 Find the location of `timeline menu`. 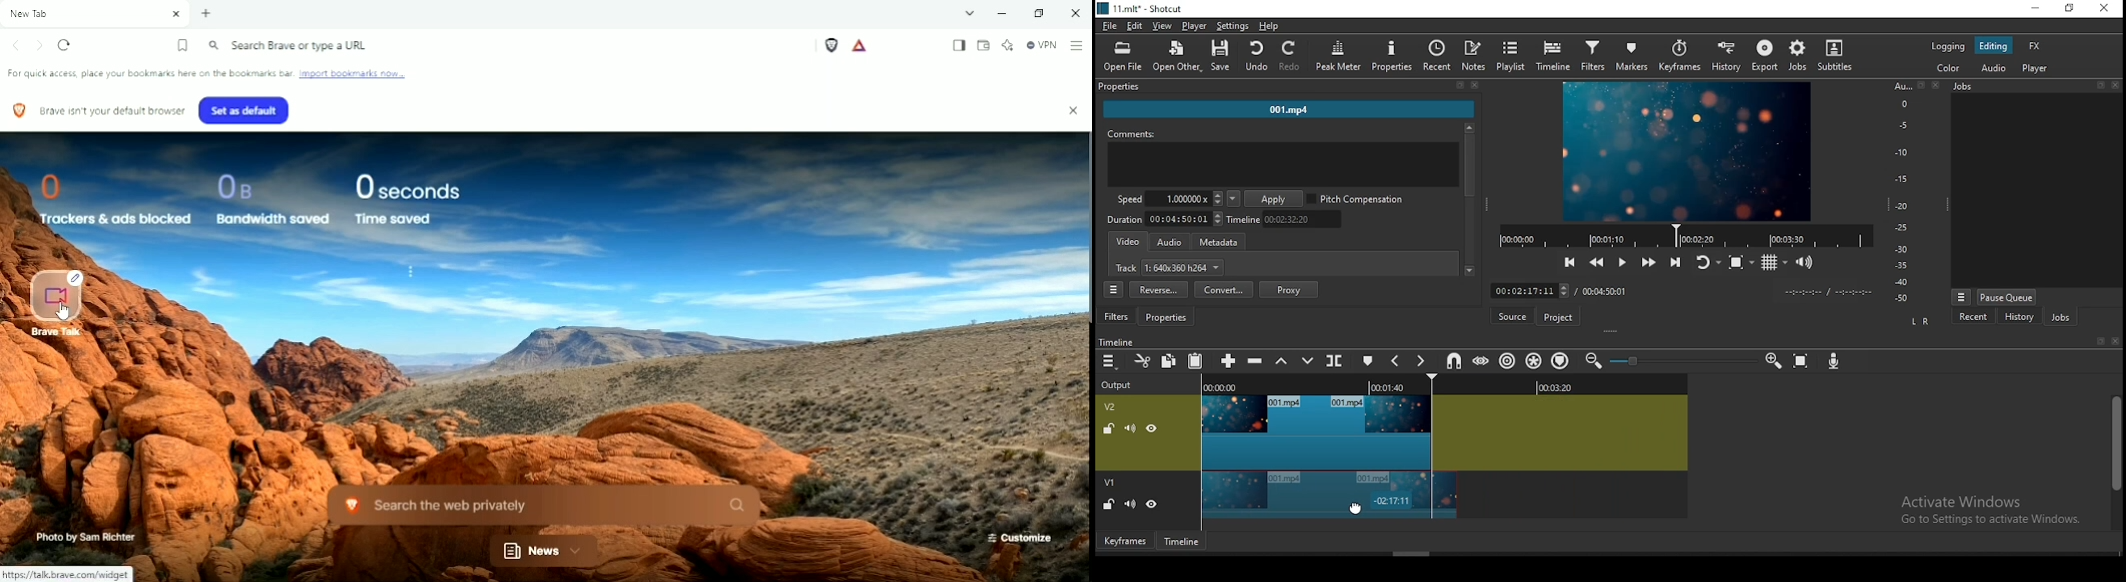

timeline menu is located at coordinates (1109, 362).